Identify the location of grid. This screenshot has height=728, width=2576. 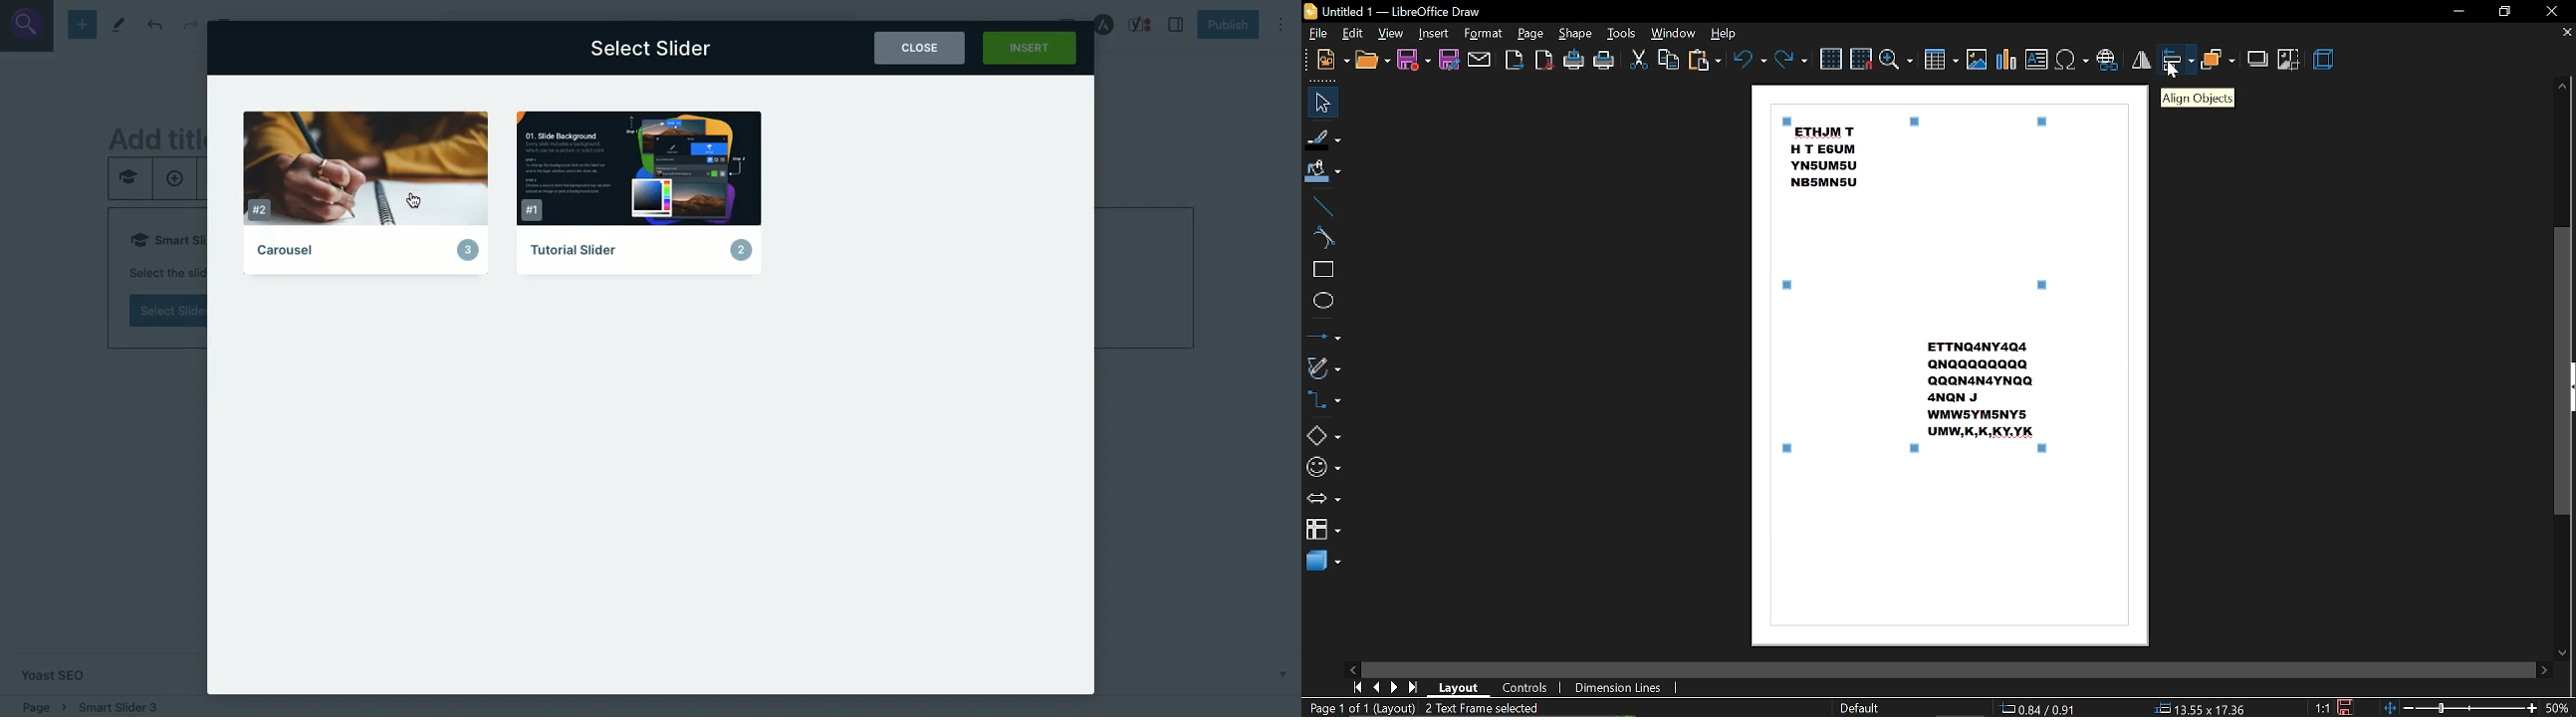
(1831, 58).